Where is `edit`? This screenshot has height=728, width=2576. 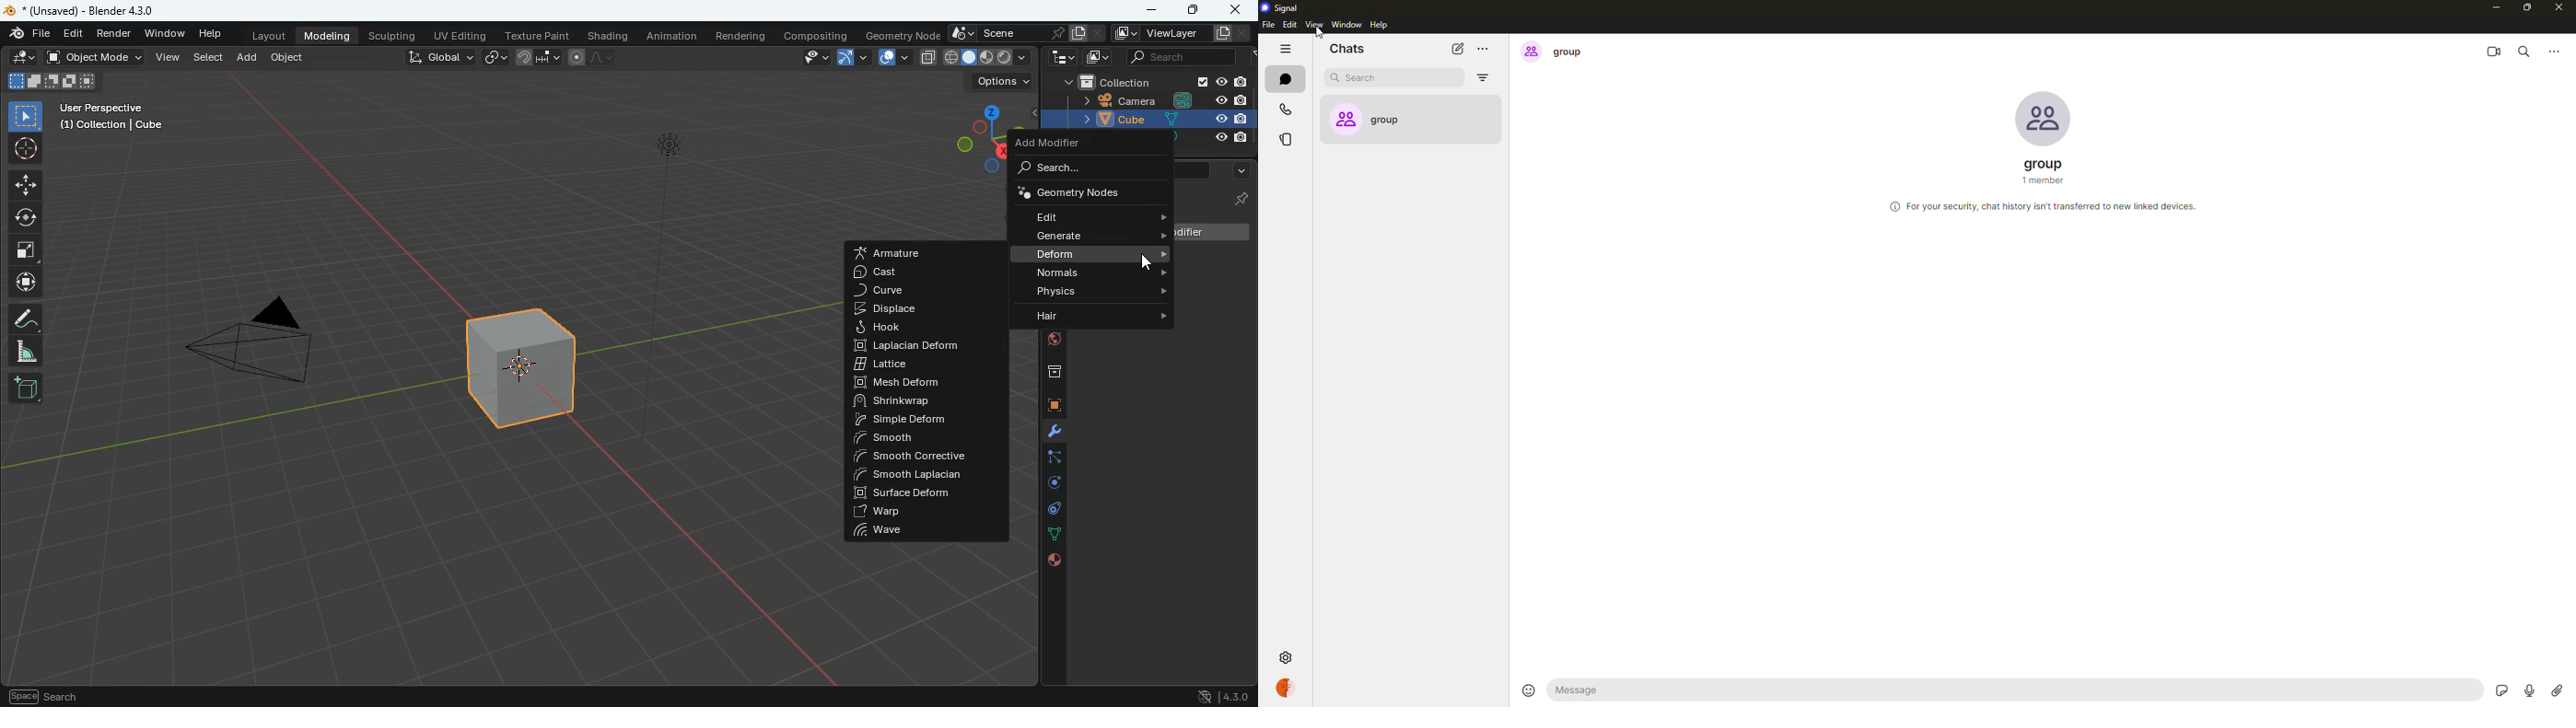
edit is located at coordinates (1081, 218).